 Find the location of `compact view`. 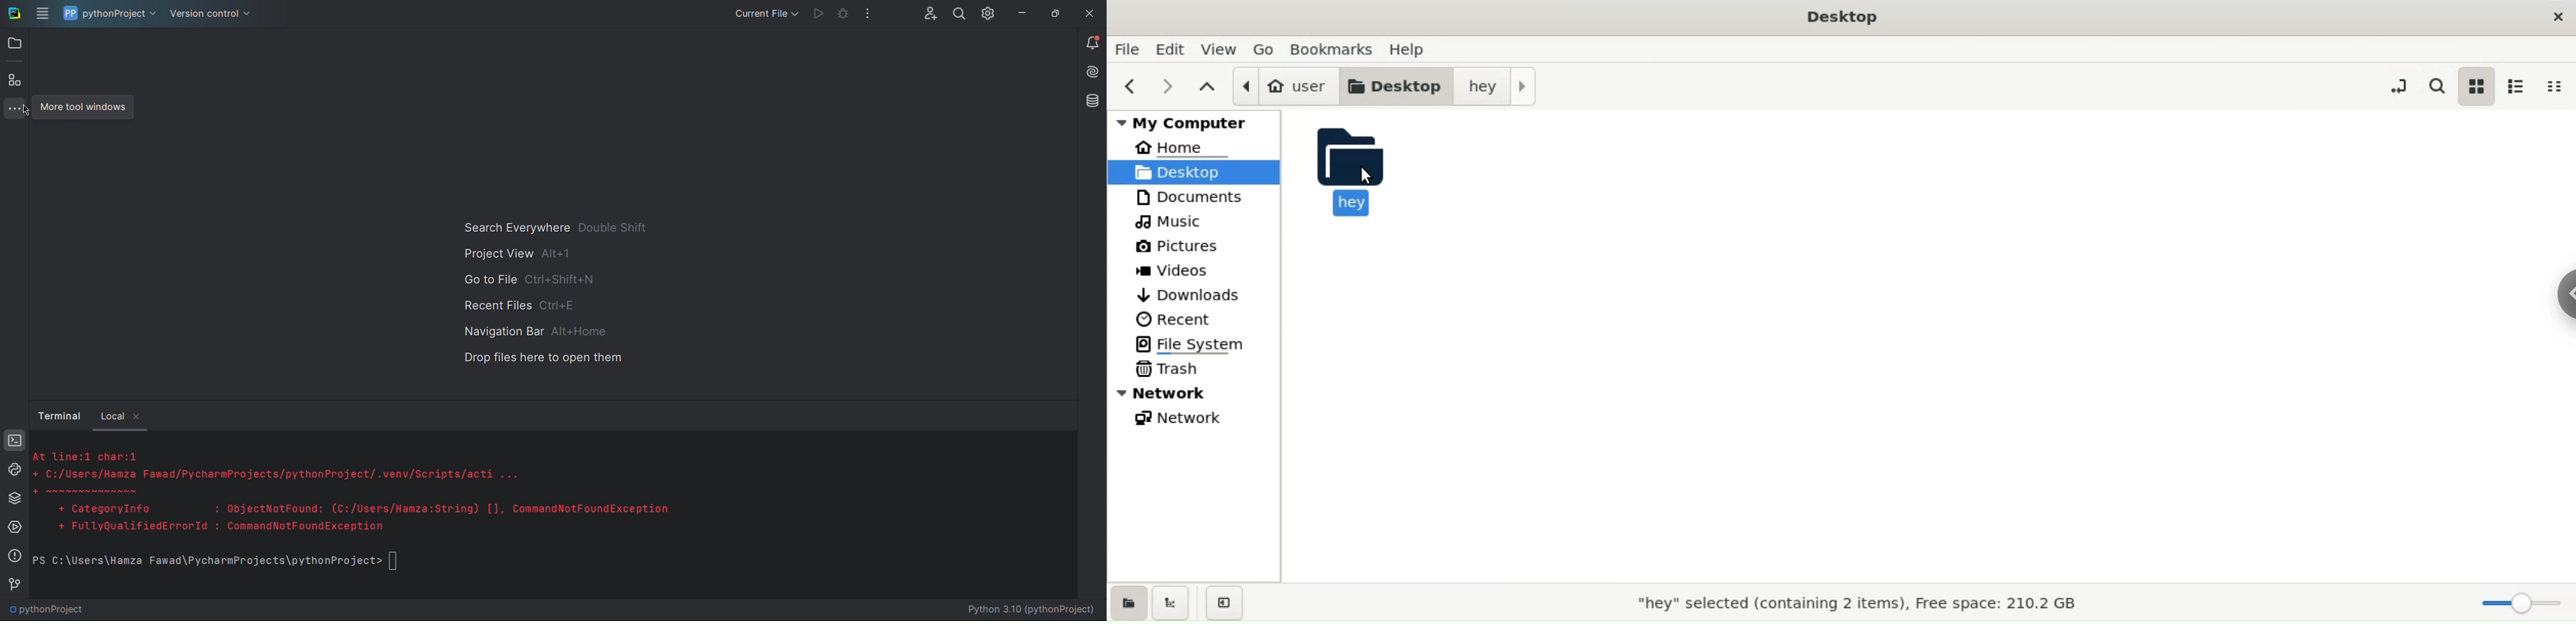

compact view is located at coordinates (2555, 85).